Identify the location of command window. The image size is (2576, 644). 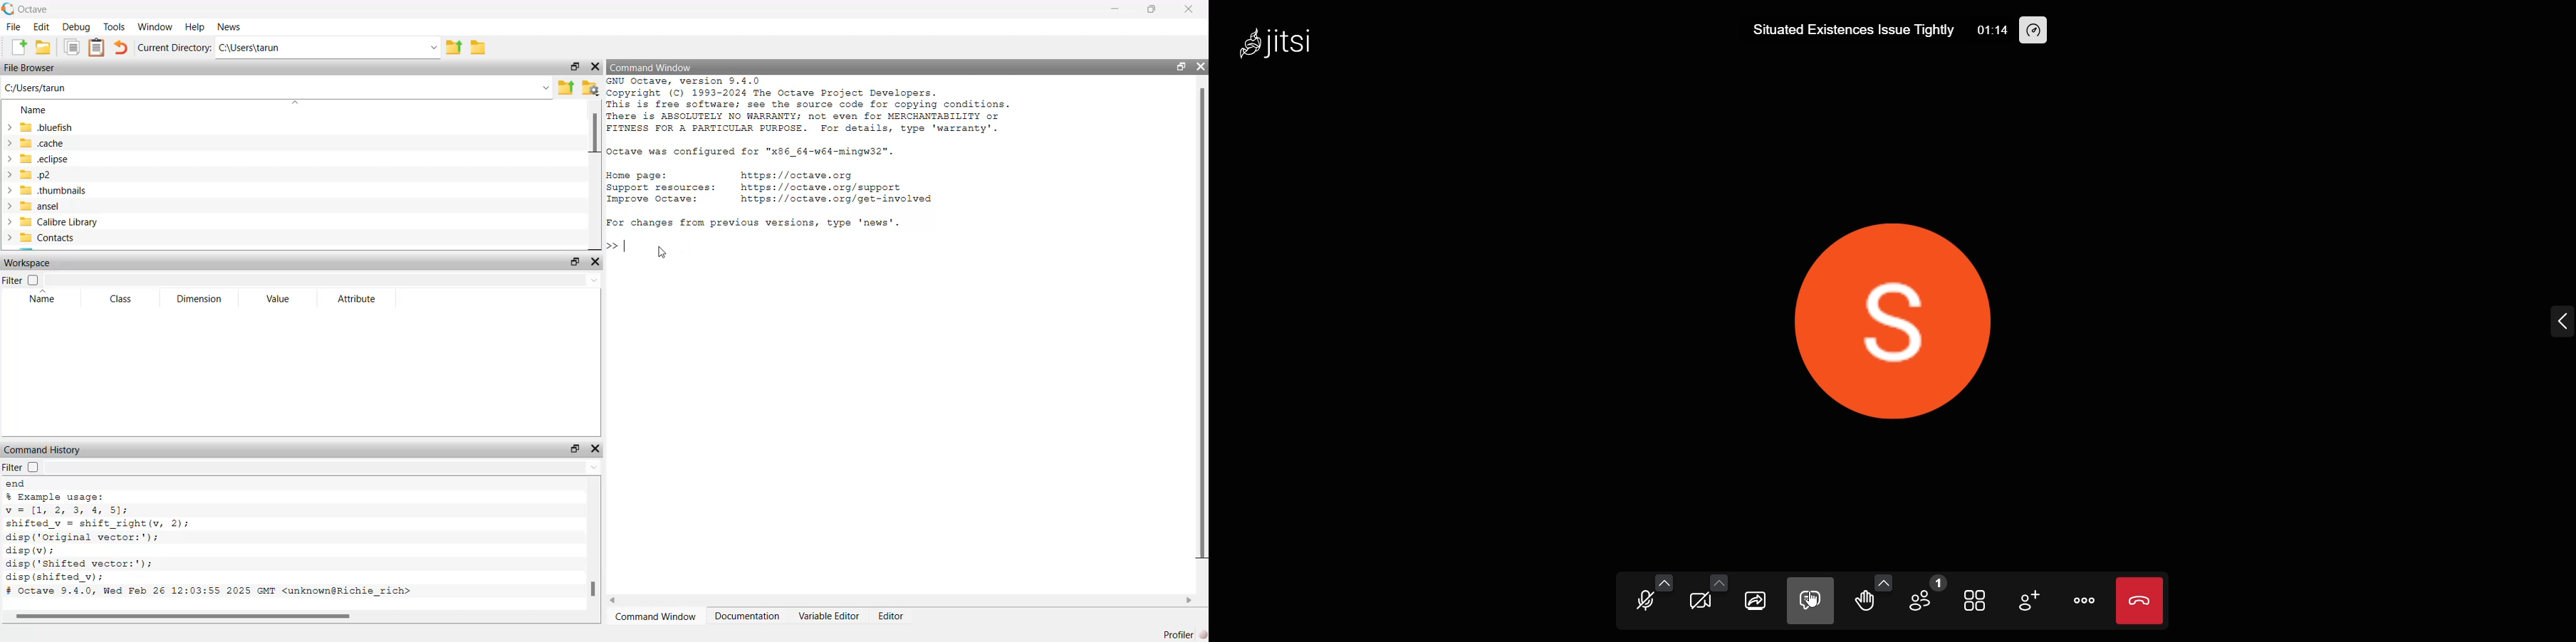
(661, 67).